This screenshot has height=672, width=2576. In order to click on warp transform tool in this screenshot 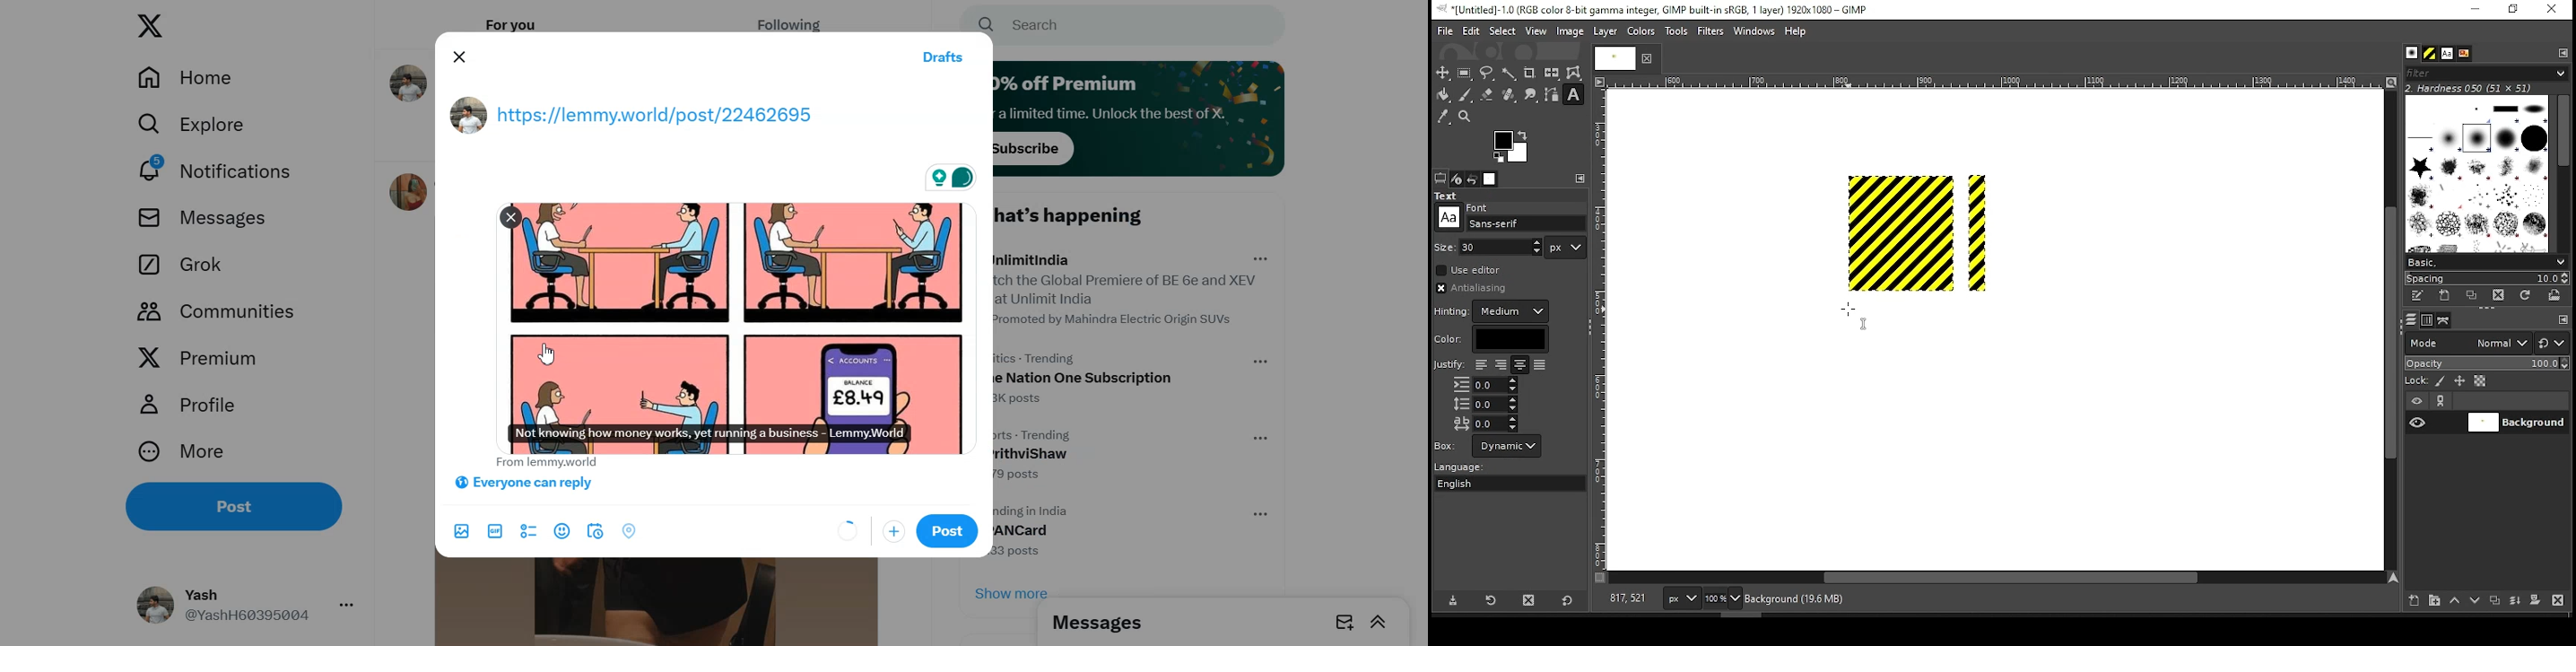, I will do `click(1573, 74)`.